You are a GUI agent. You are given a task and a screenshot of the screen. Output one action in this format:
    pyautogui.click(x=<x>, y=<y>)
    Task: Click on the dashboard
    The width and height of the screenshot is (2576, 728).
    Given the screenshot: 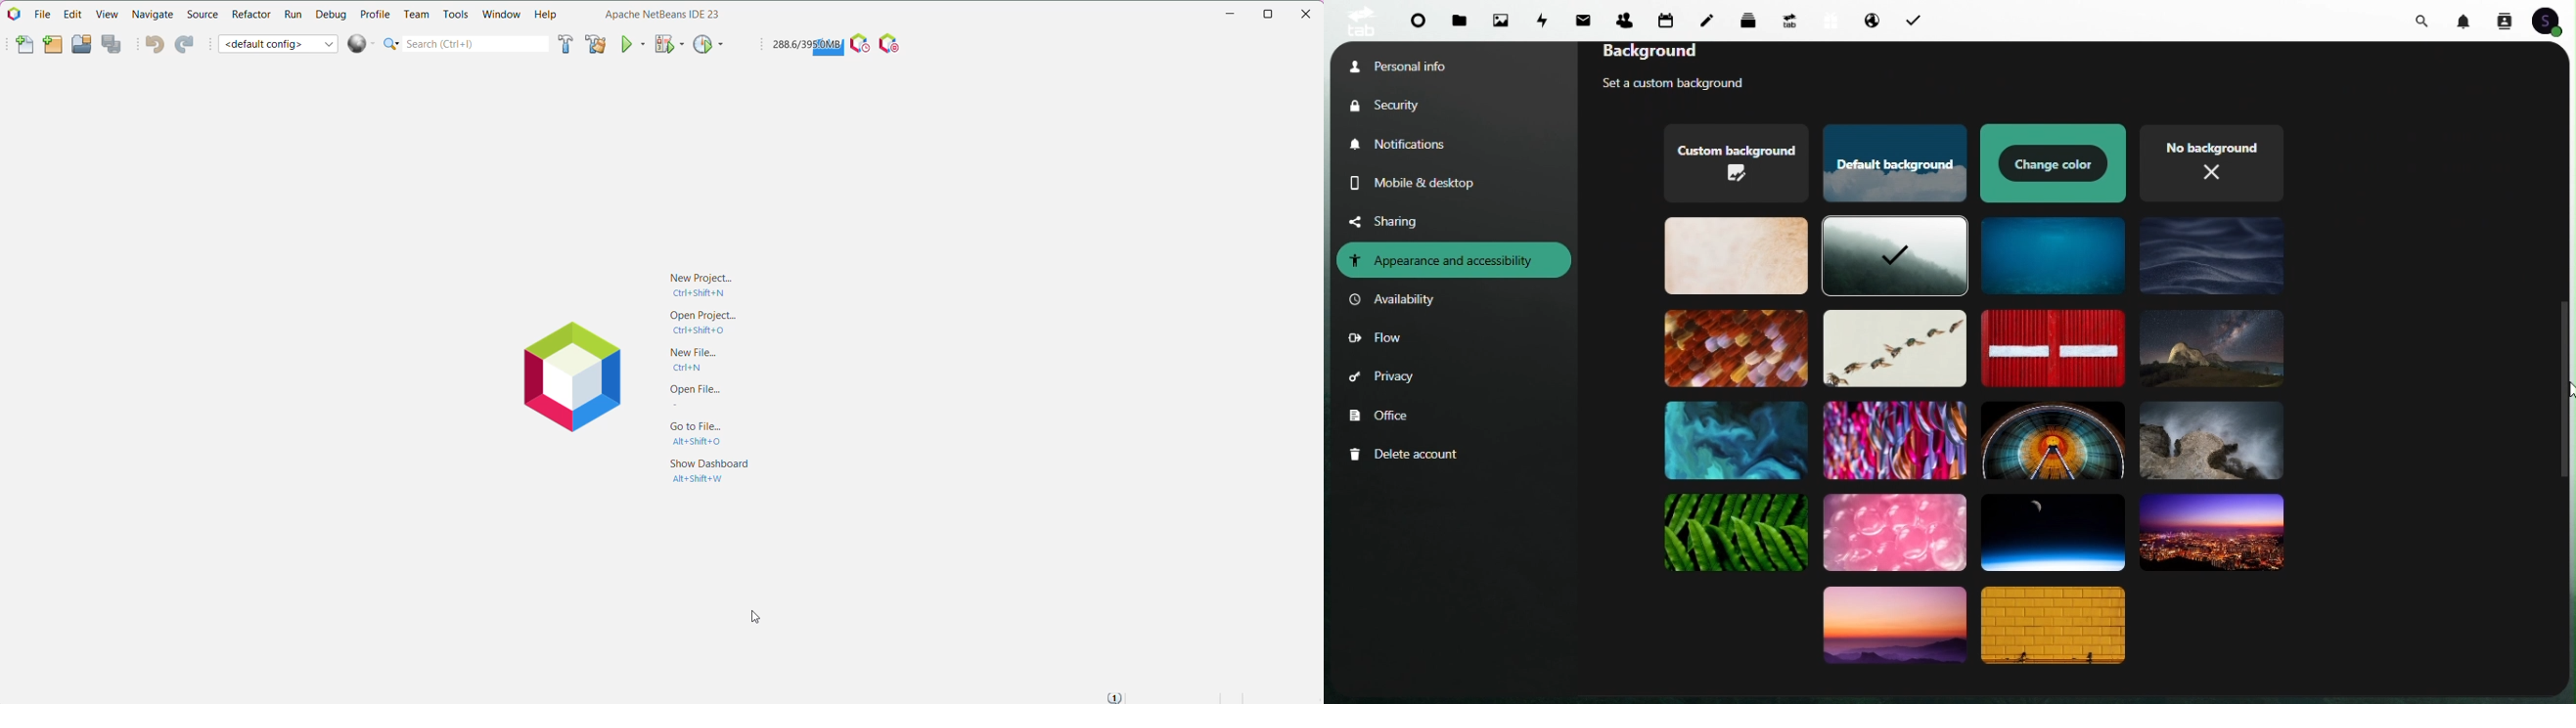 What is the action you would take?
    pyautogui.click(x=1417, y=22)
    